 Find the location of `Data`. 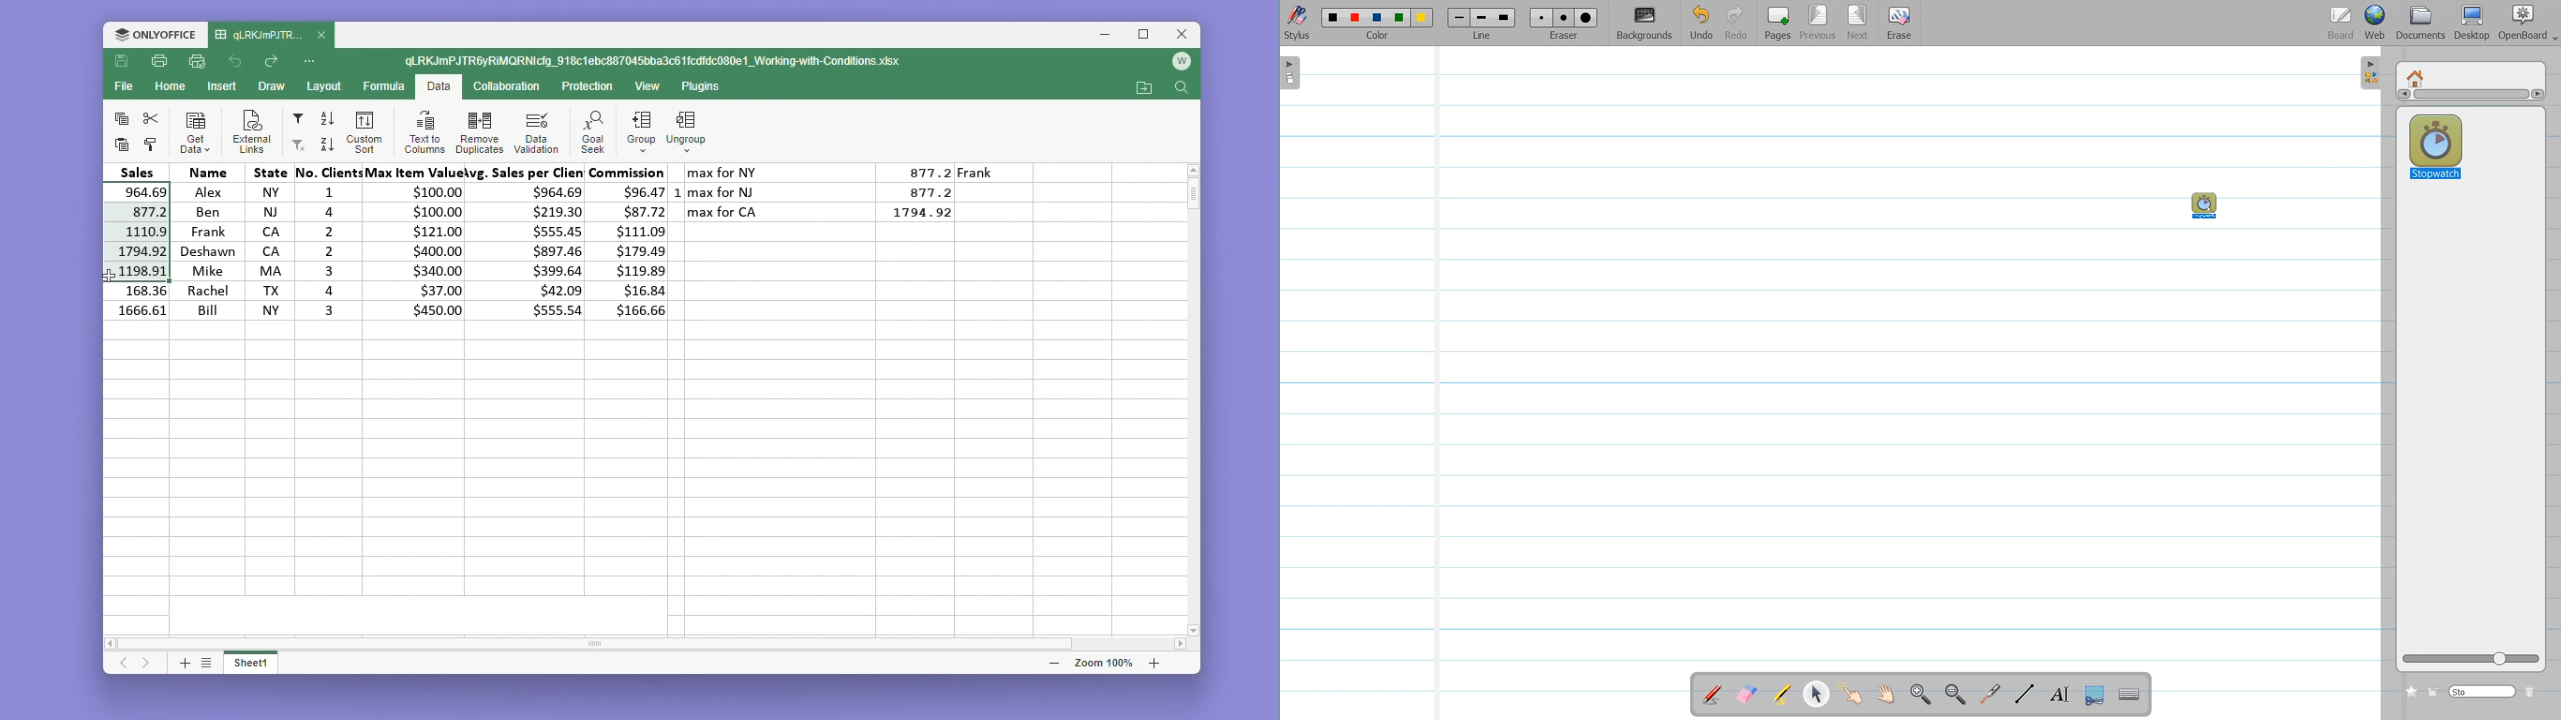

Data is located at coordinates (438, 88).